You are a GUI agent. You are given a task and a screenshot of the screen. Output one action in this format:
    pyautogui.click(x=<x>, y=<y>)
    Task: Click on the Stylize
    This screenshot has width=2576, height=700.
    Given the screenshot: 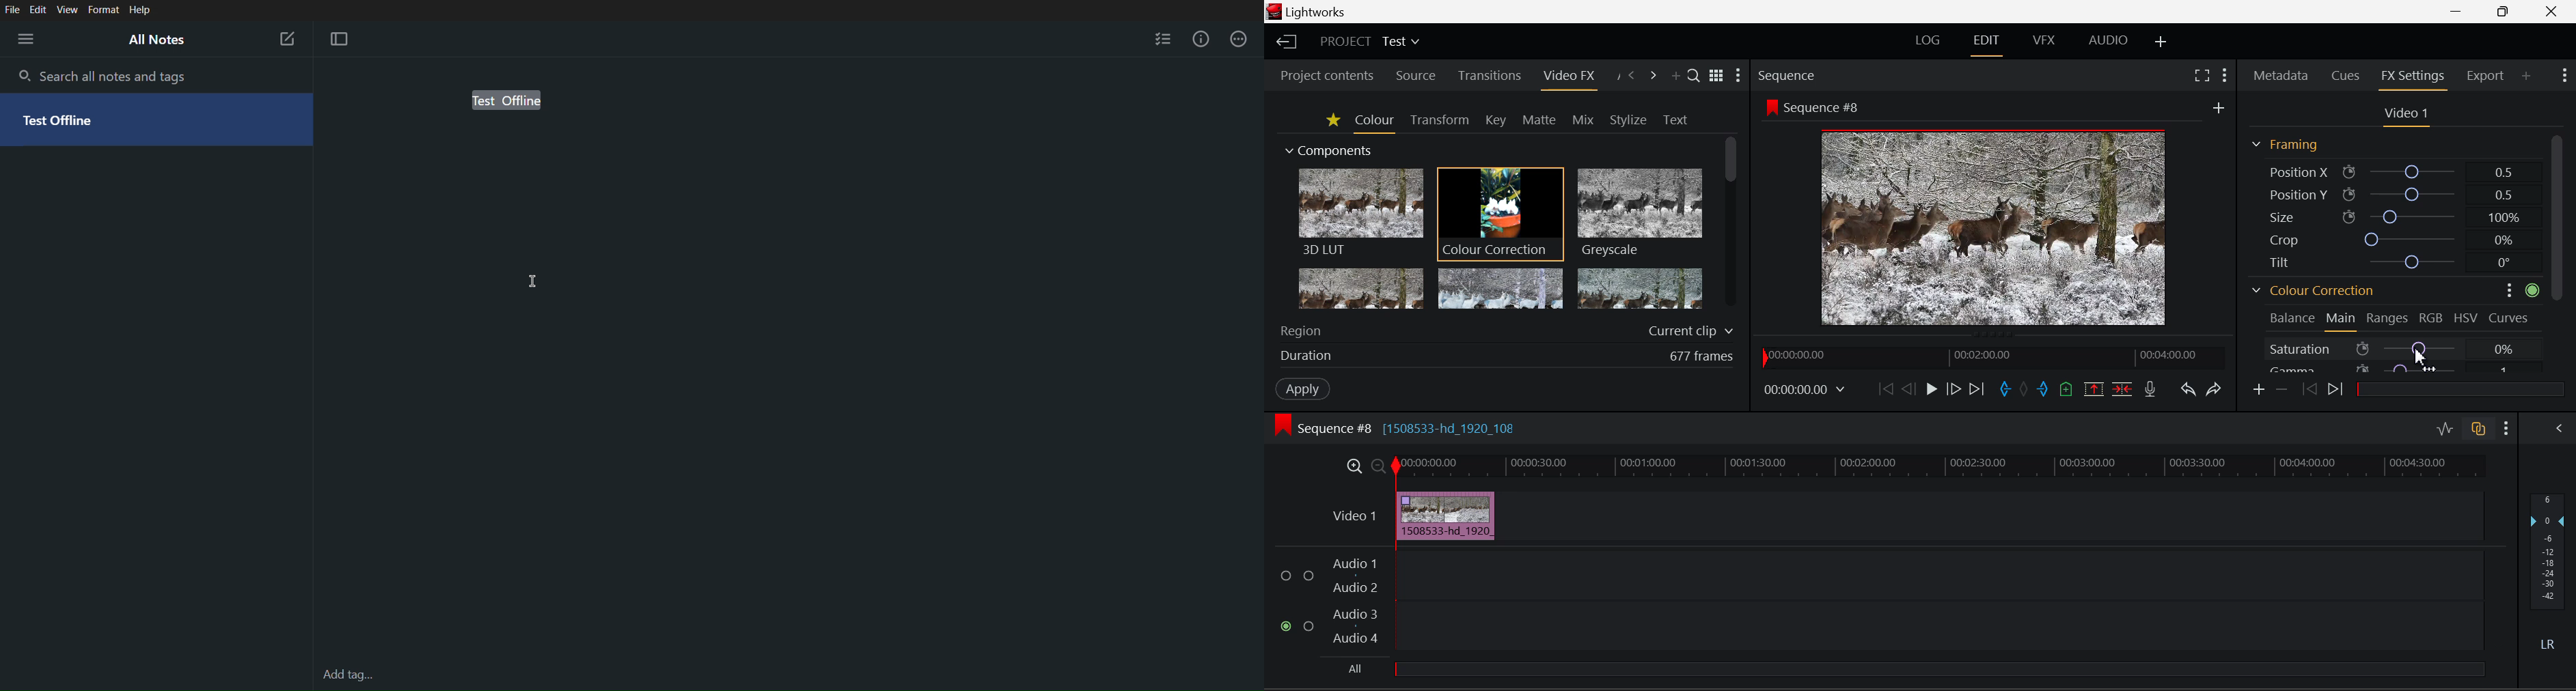 What is the action you would take?
    pyautogui.click(x=1630, y=119)
    